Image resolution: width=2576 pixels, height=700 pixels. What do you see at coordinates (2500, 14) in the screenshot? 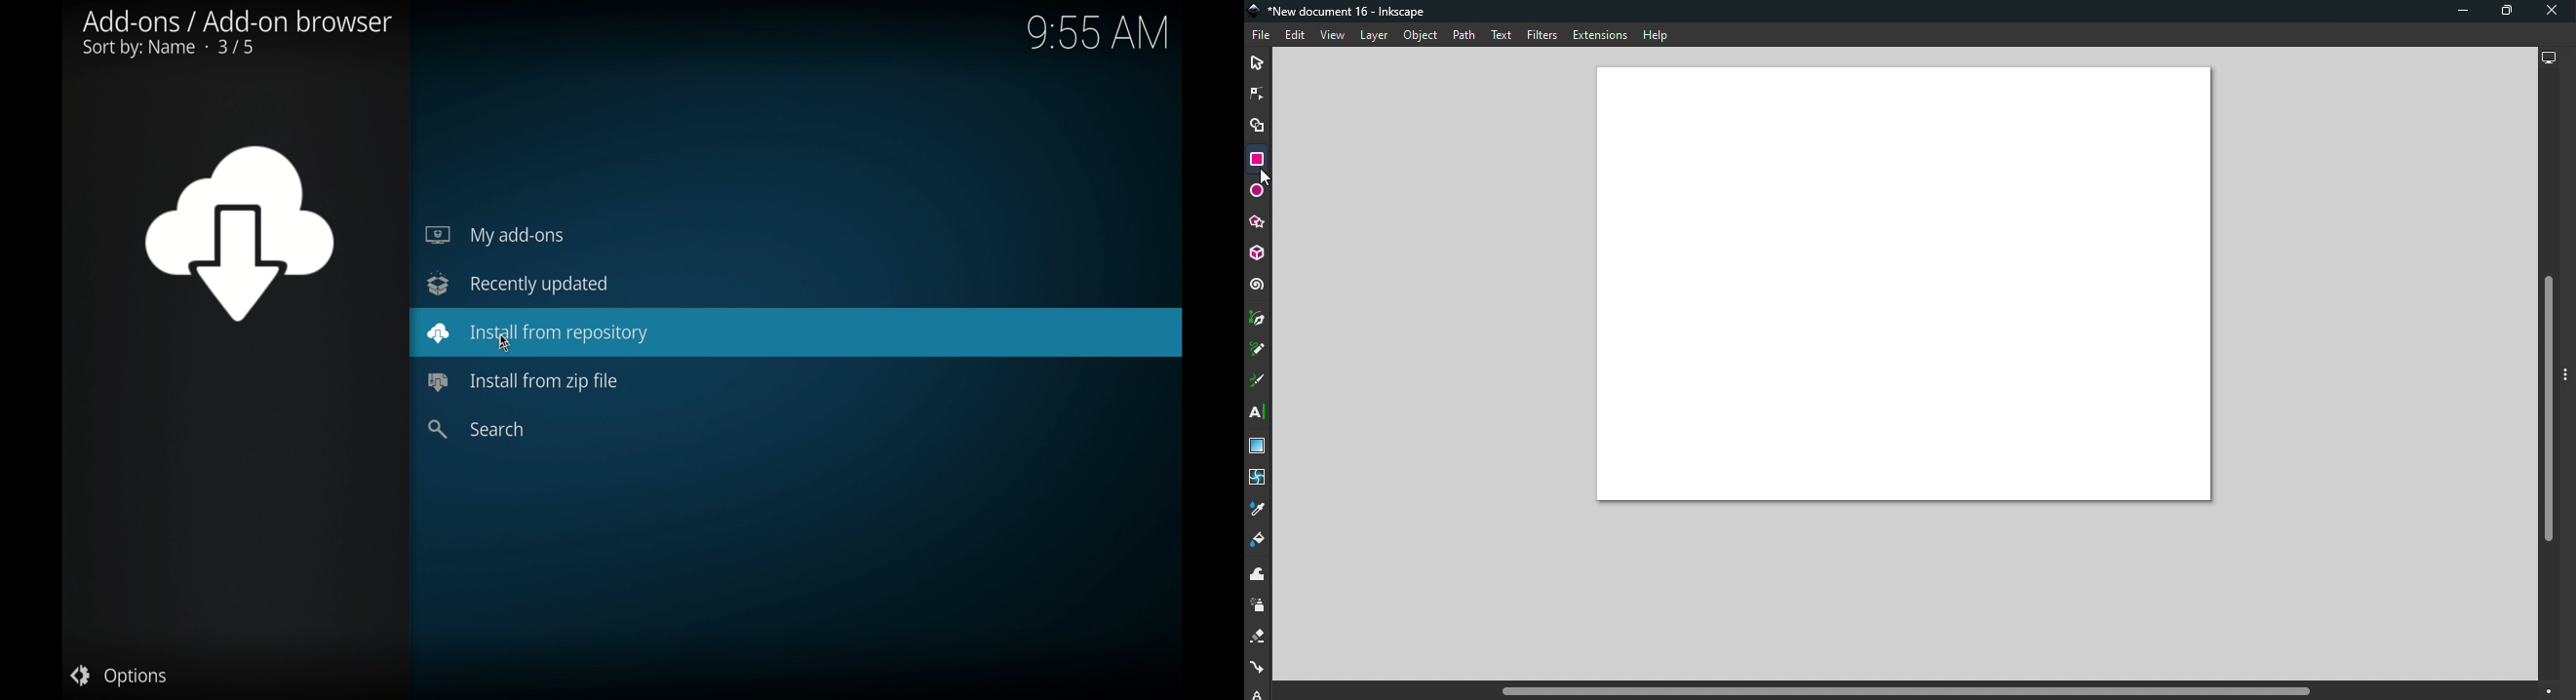
I see `Maximize` at bounding box center [2500, 14].